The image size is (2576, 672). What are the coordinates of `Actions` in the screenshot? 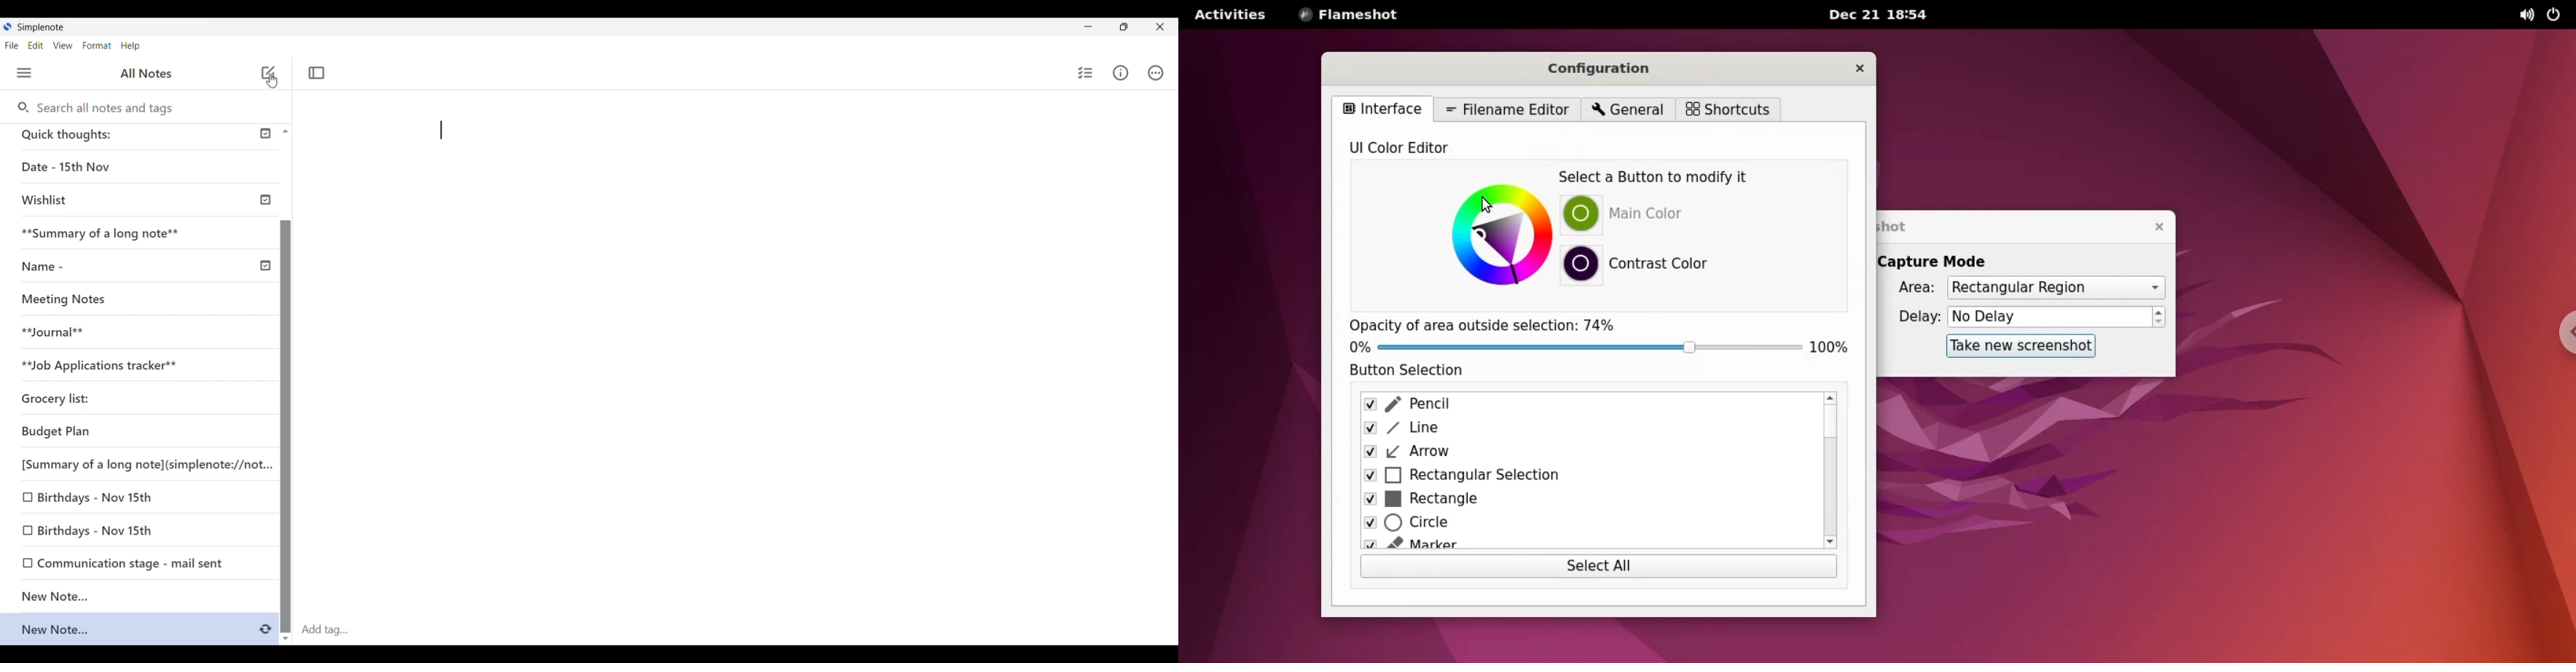 It's located at (1156, 72).